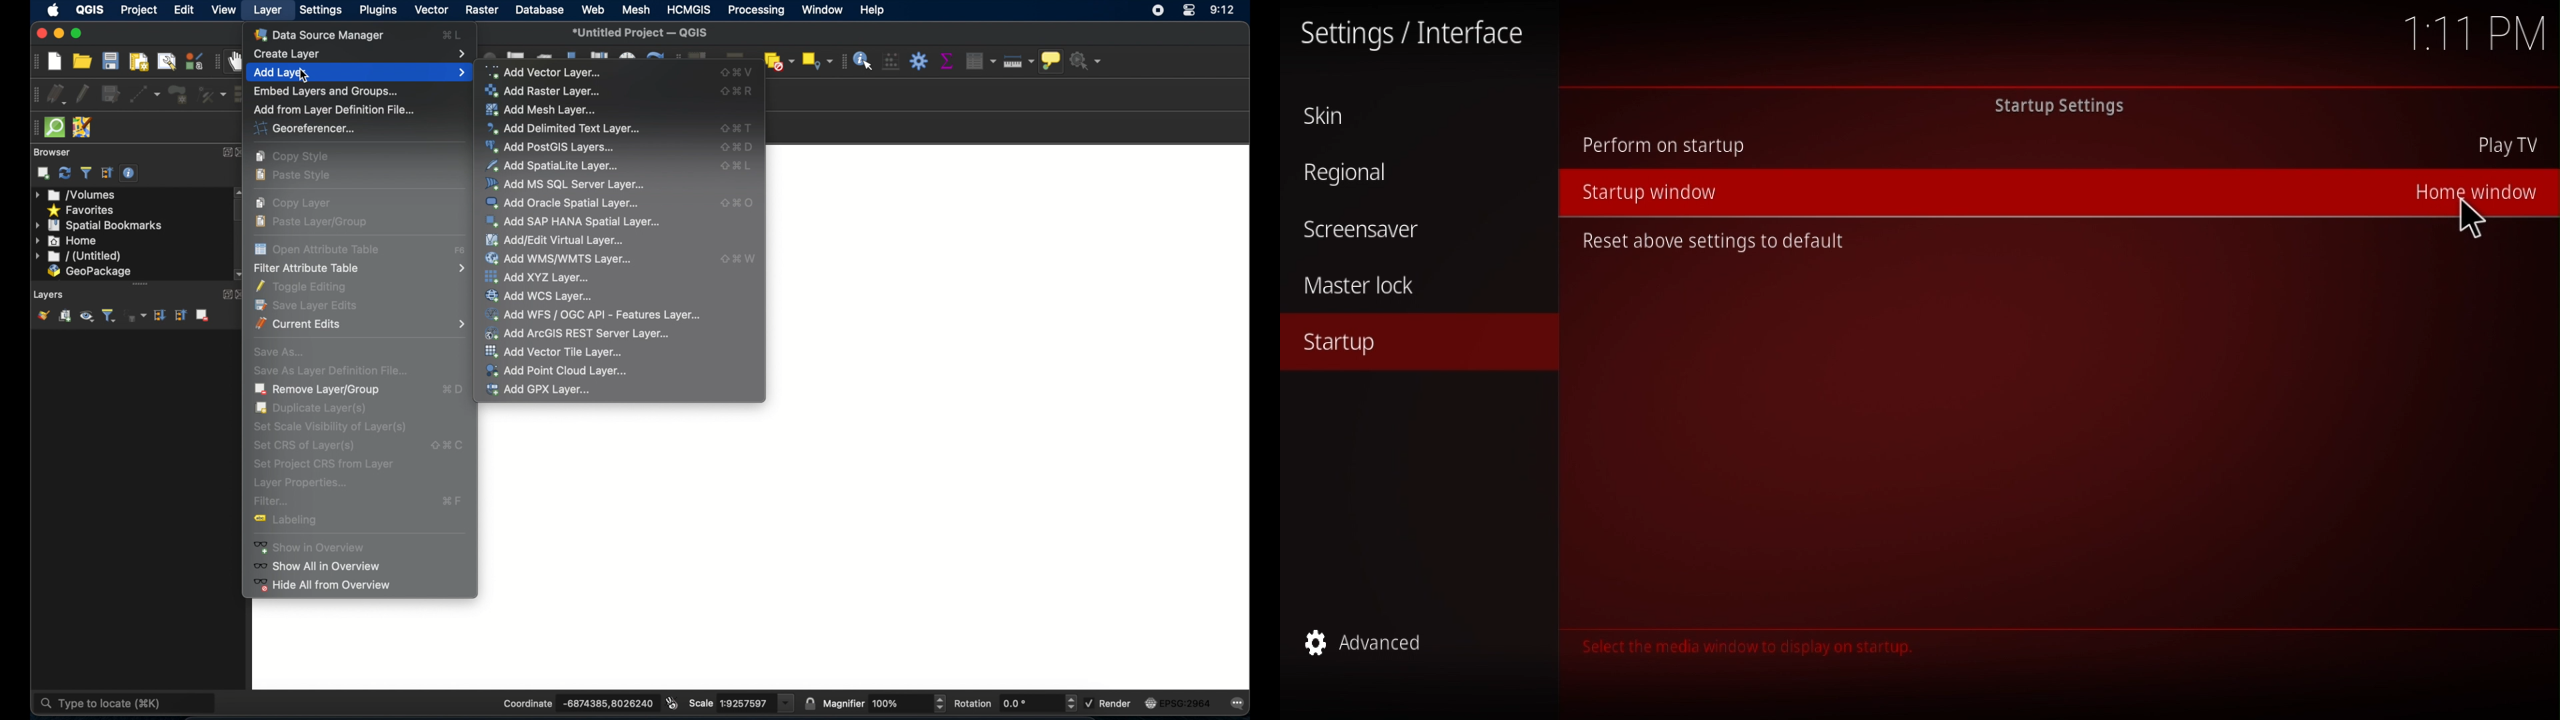 Image resolution: width=2576 pixels, height=728 pixels. What do you see at coordinates (54, 61) in the screenshot?
I see `new project` at bounding box center [54, 61].